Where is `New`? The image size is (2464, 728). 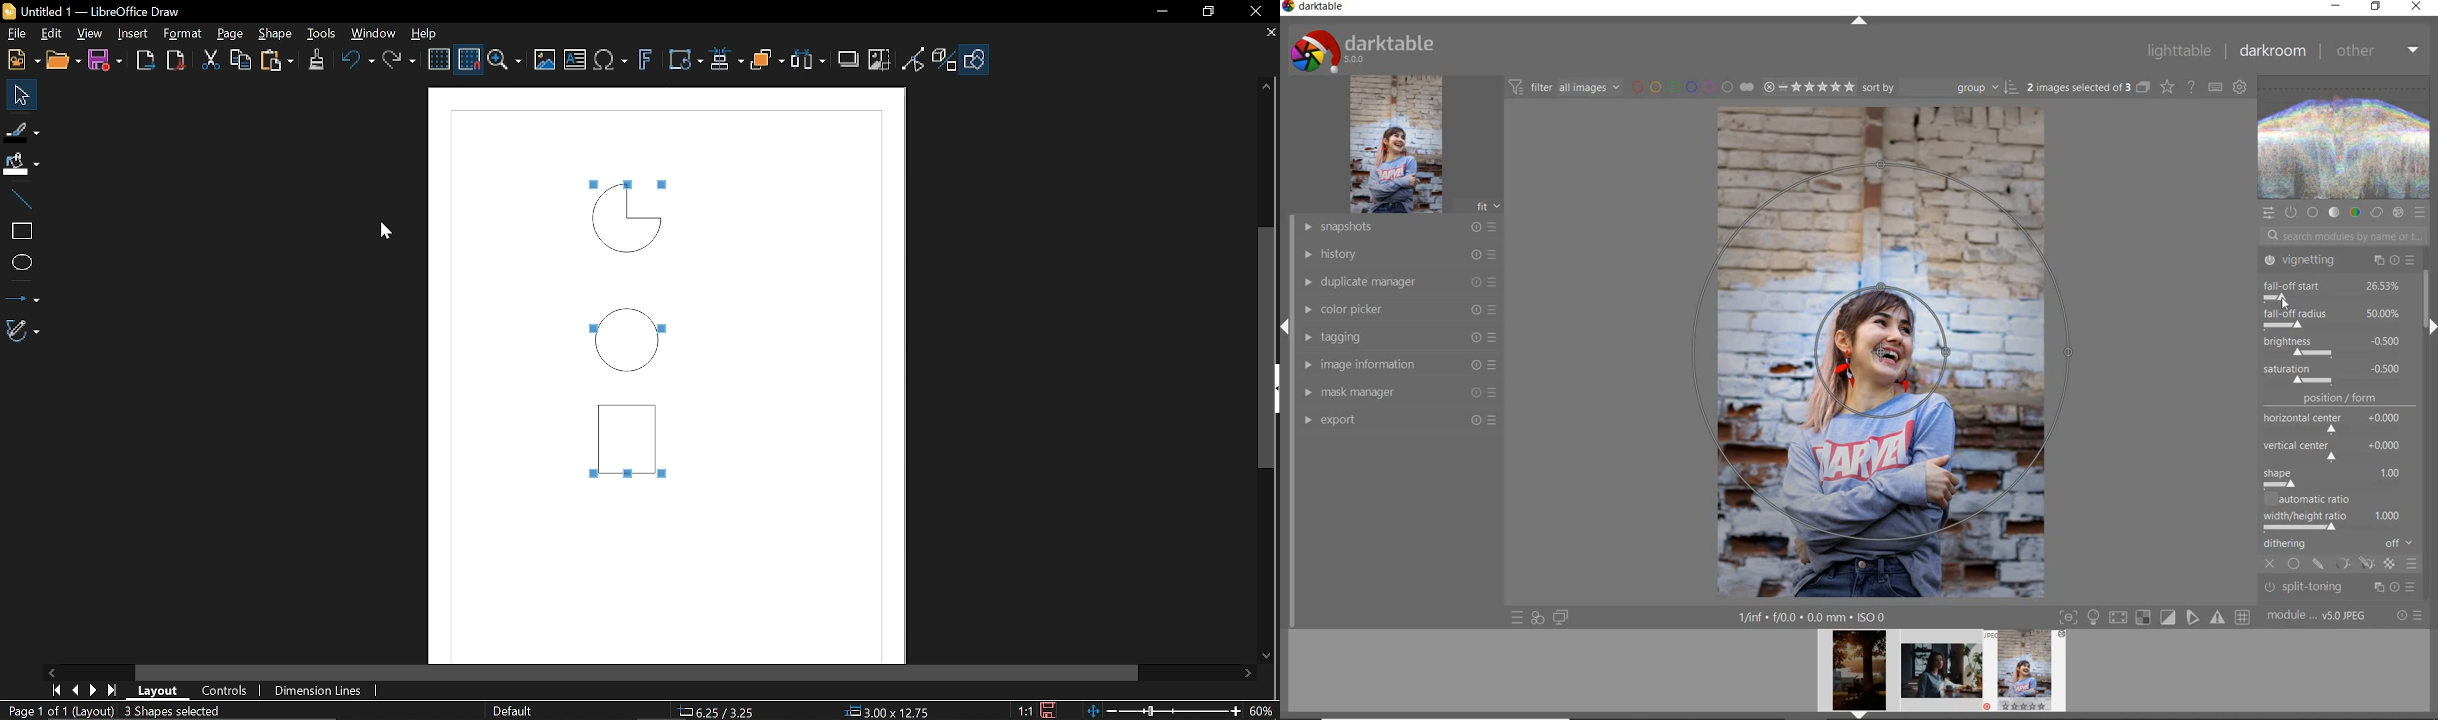 New is located at coordinates (22, 61).